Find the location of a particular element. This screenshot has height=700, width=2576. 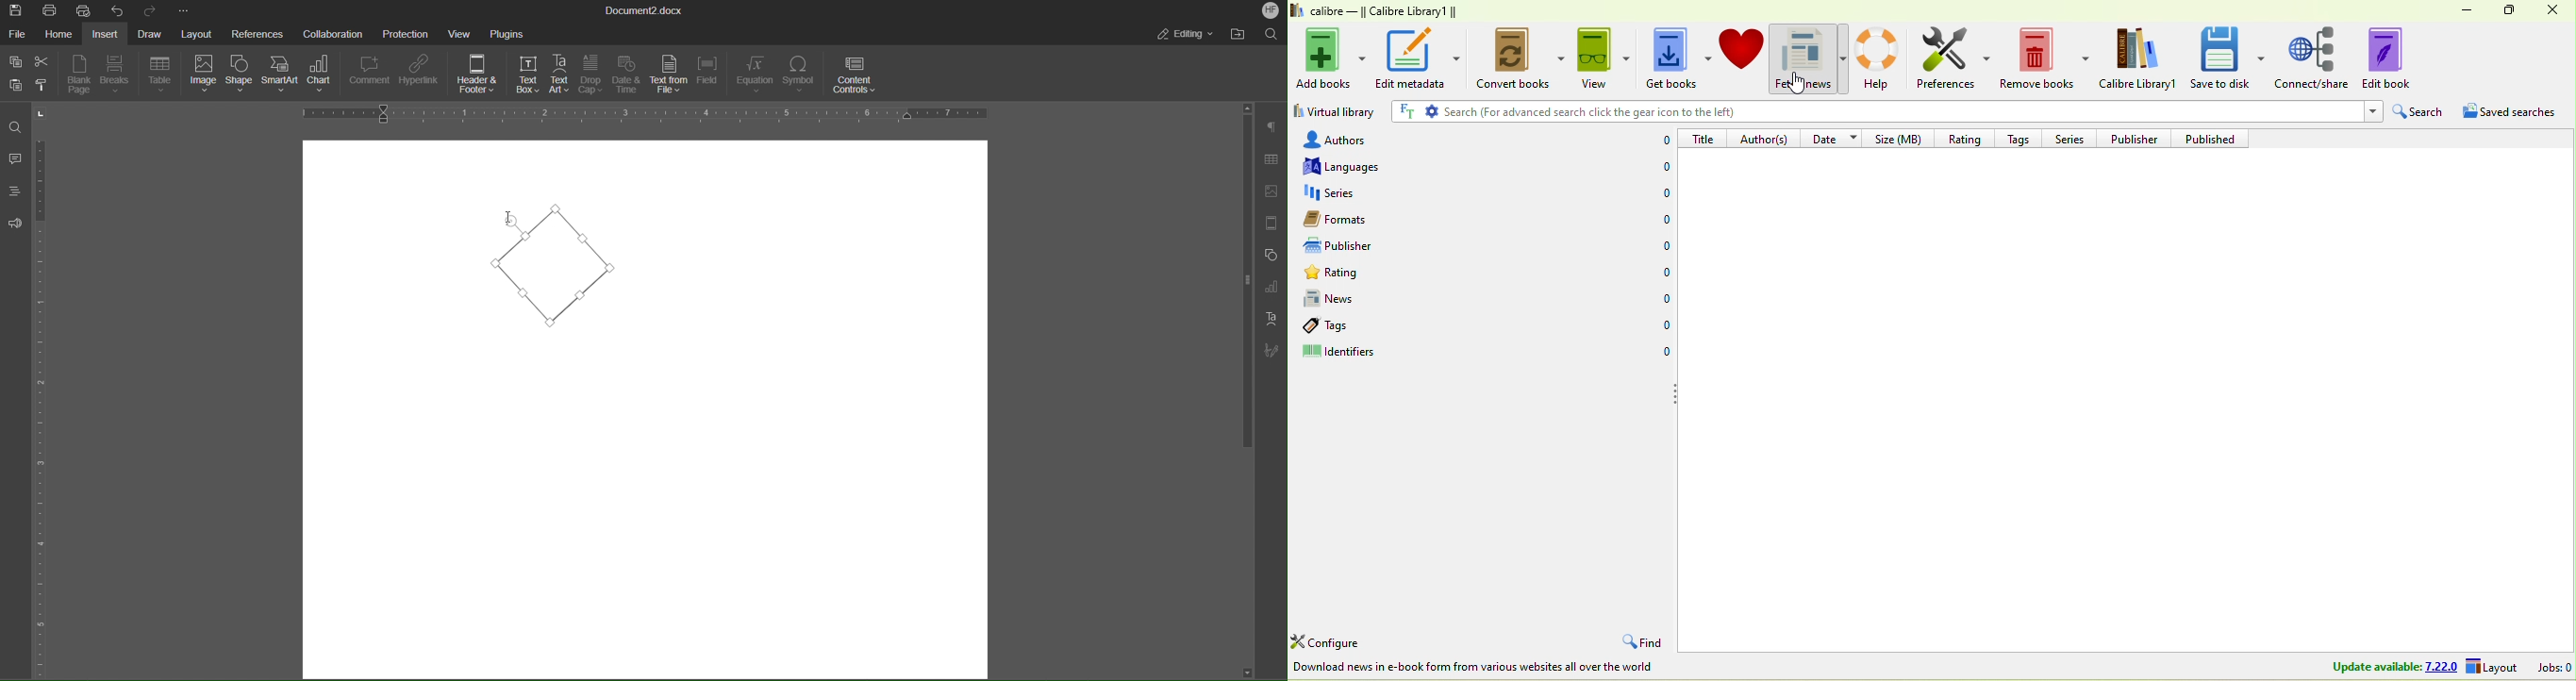

File is located at coordinates (17, 32).